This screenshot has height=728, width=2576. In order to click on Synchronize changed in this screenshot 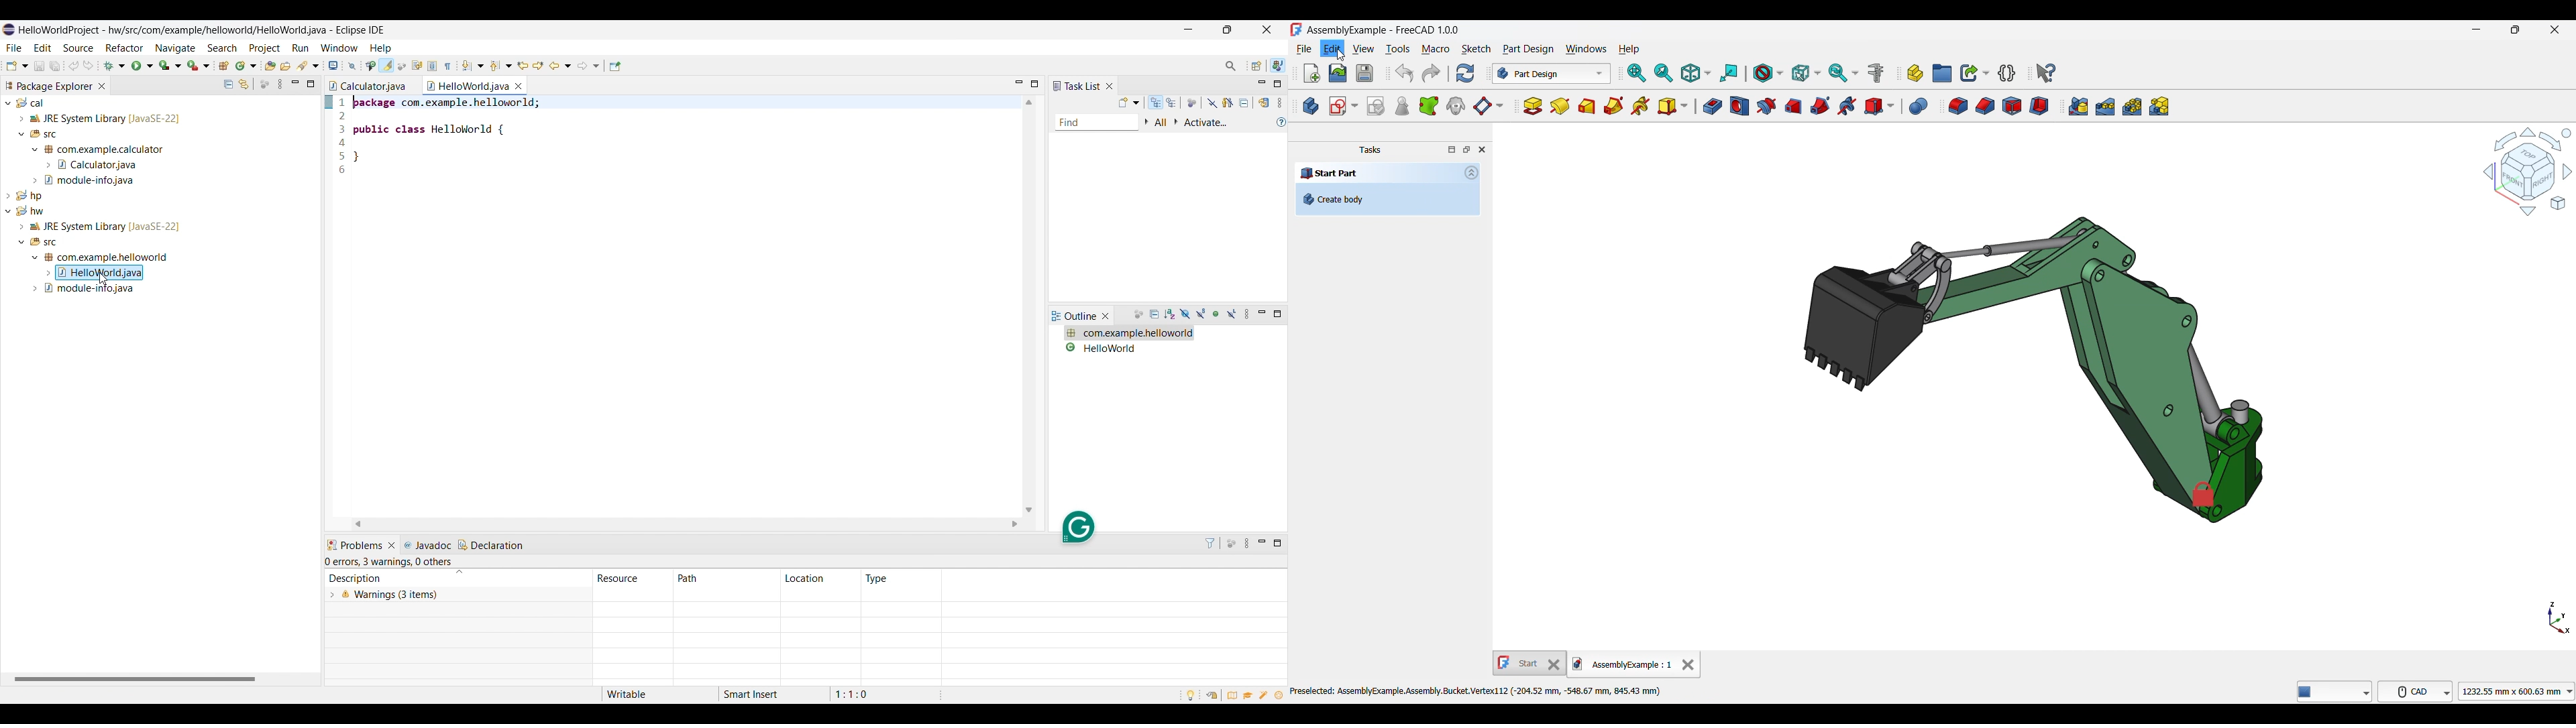, I will do `click(1265, 103)`.